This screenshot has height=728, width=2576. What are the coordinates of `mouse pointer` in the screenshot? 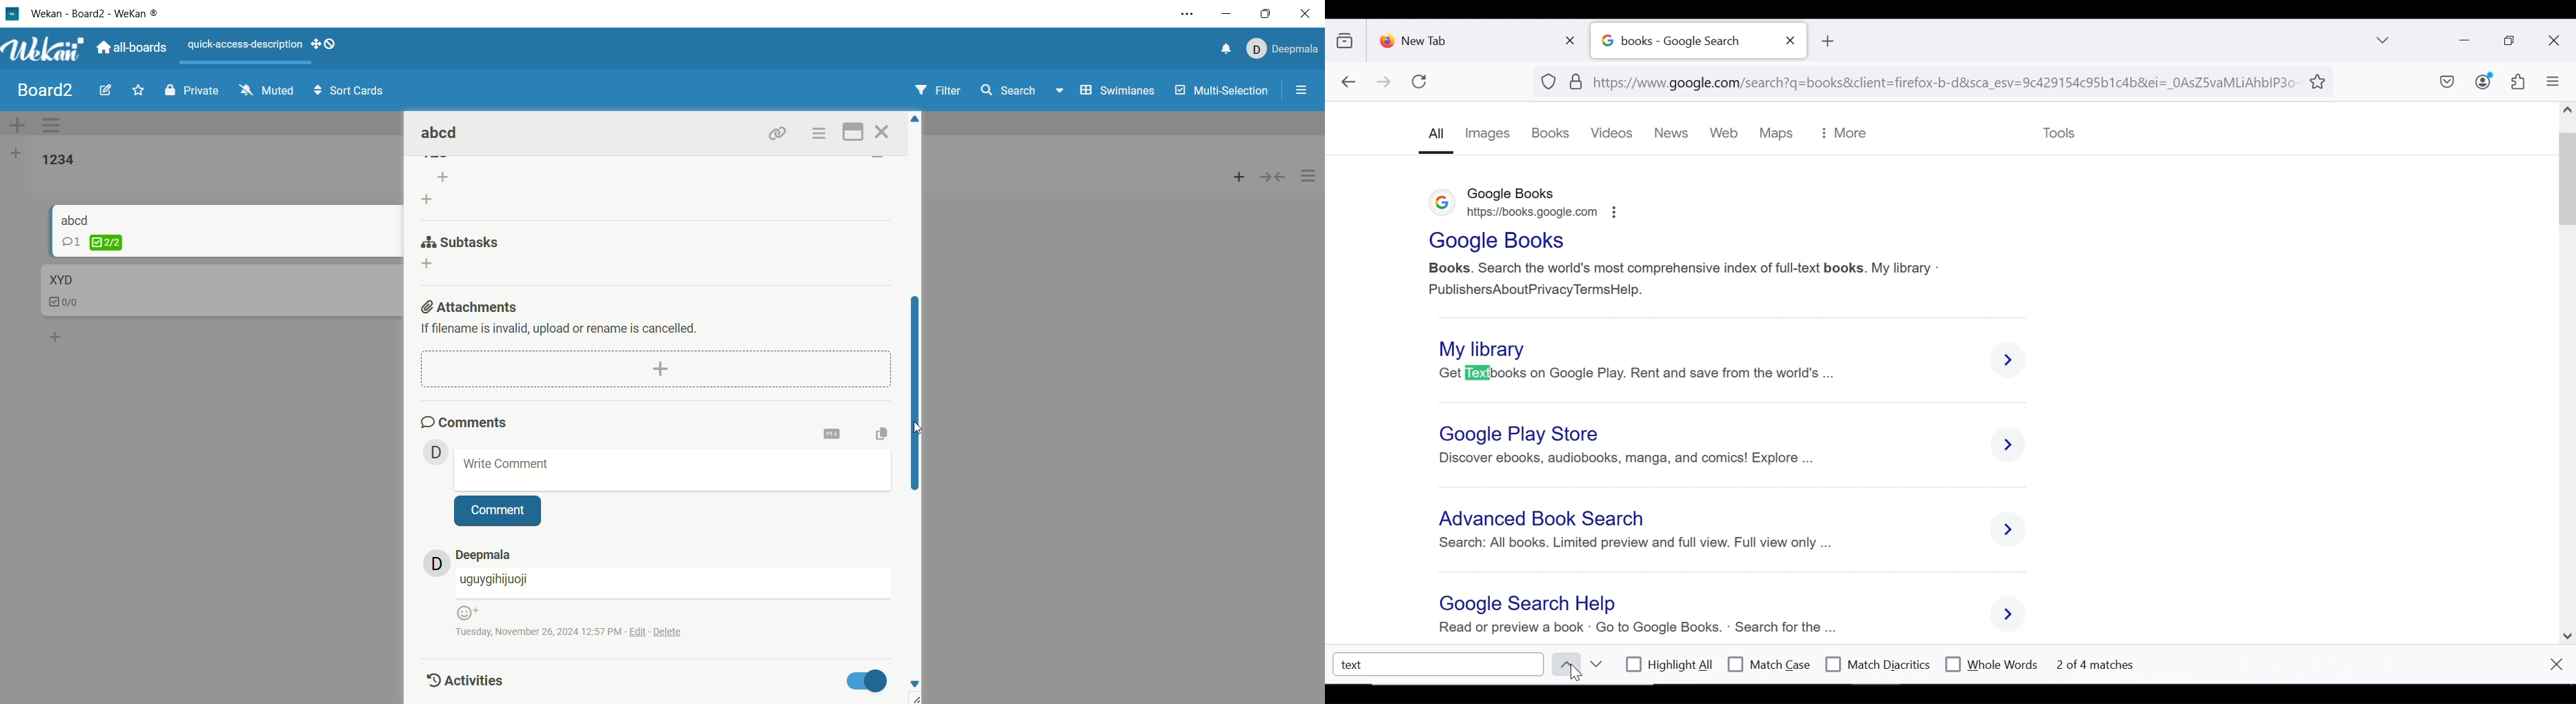 It's located at (1580, 675).